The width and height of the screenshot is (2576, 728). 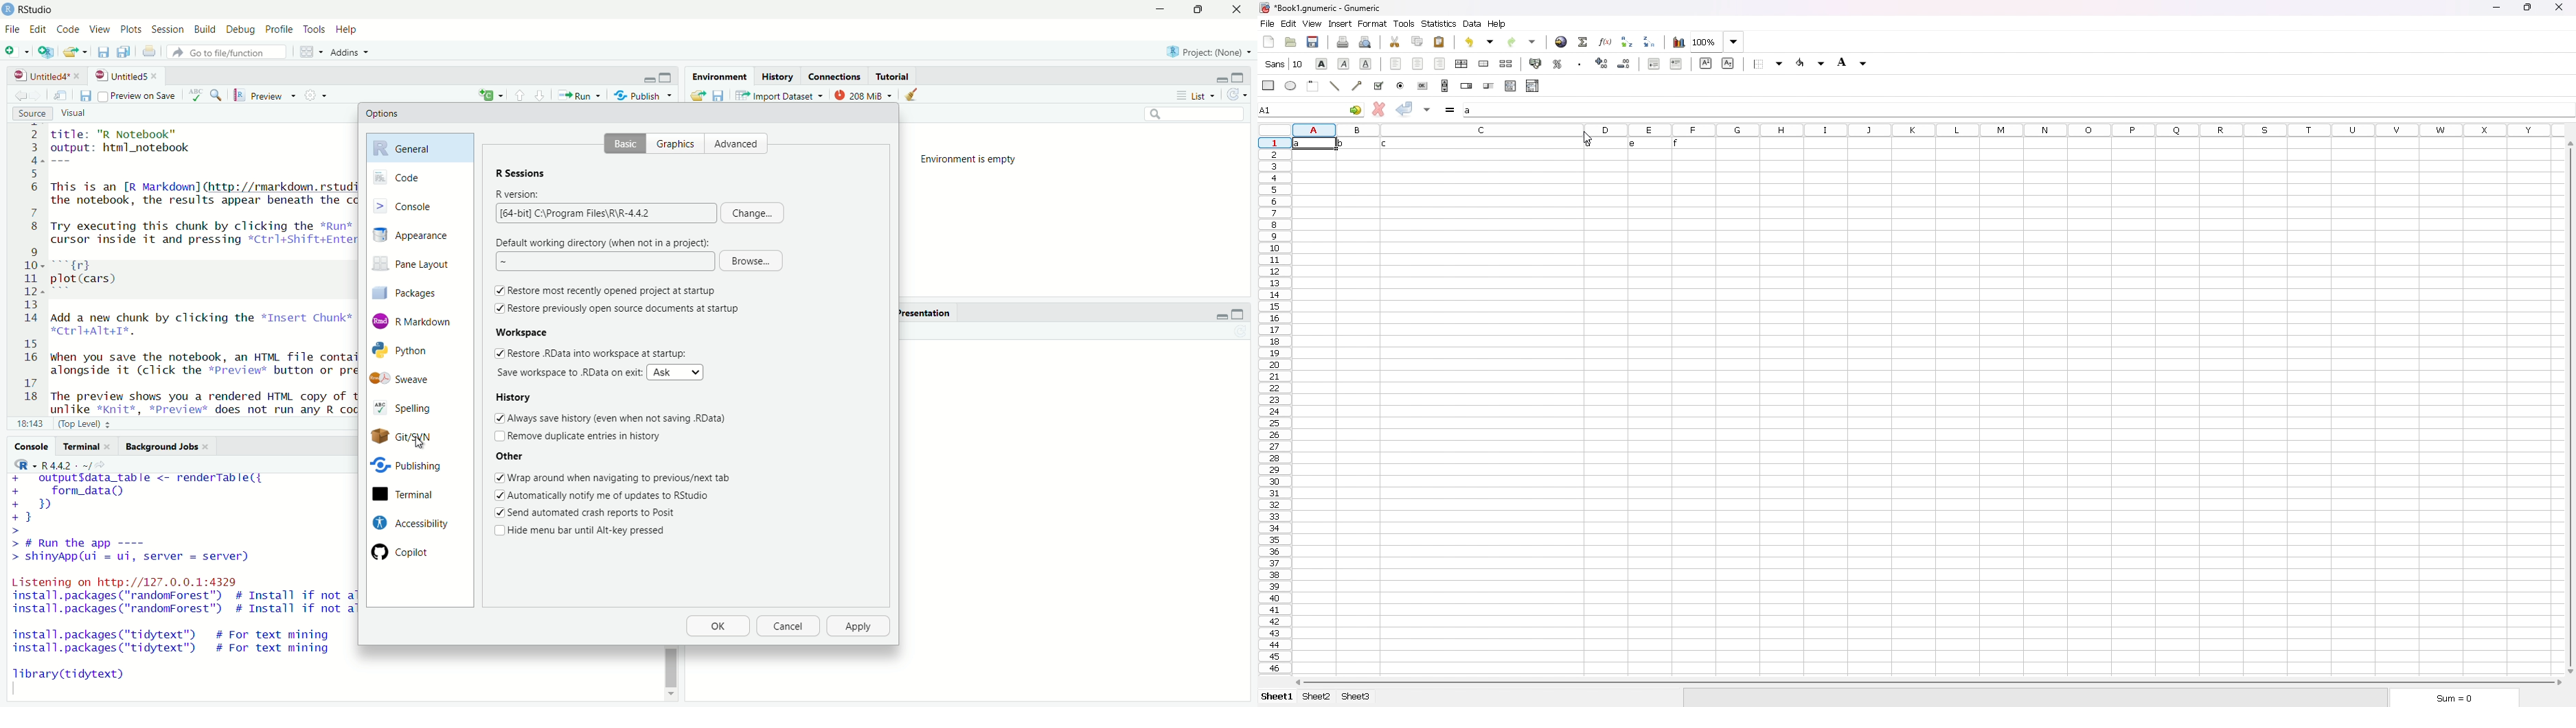 I want to click on 18:143, so click(x=29, y=423).